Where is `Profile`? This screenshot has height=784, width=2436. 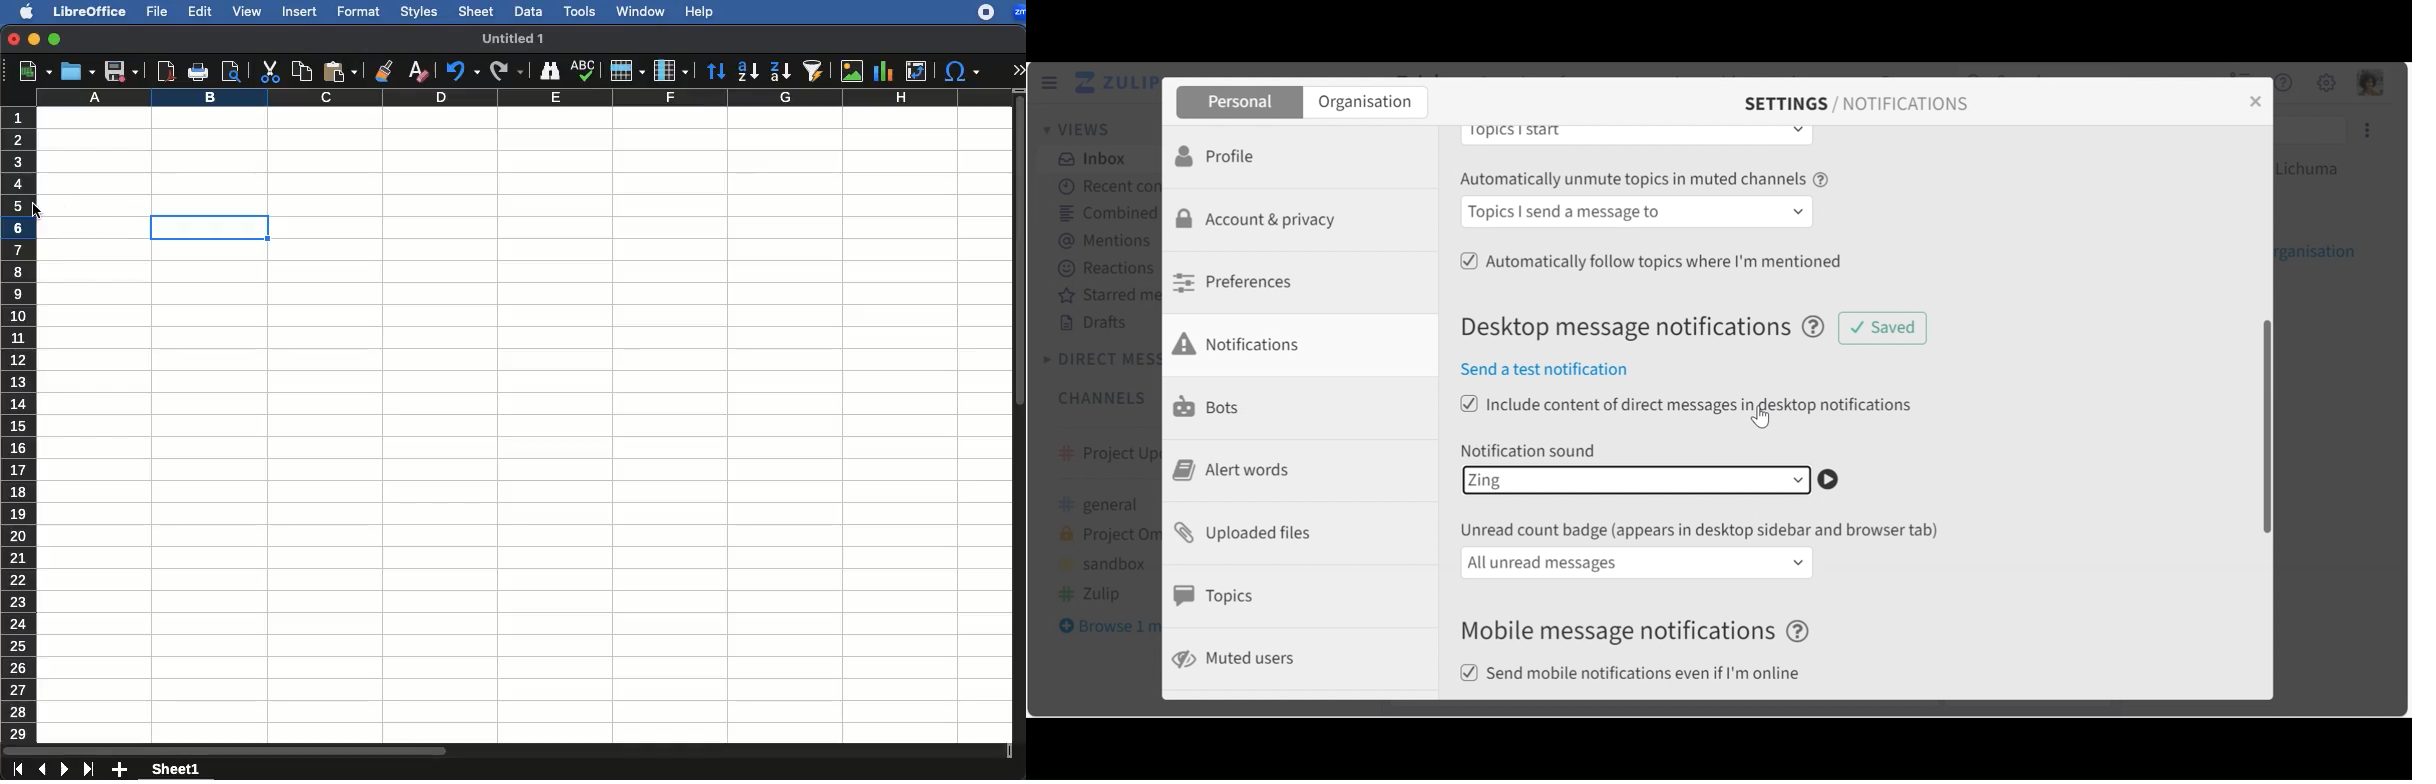 Profile is located at coordinates (1220, 155).